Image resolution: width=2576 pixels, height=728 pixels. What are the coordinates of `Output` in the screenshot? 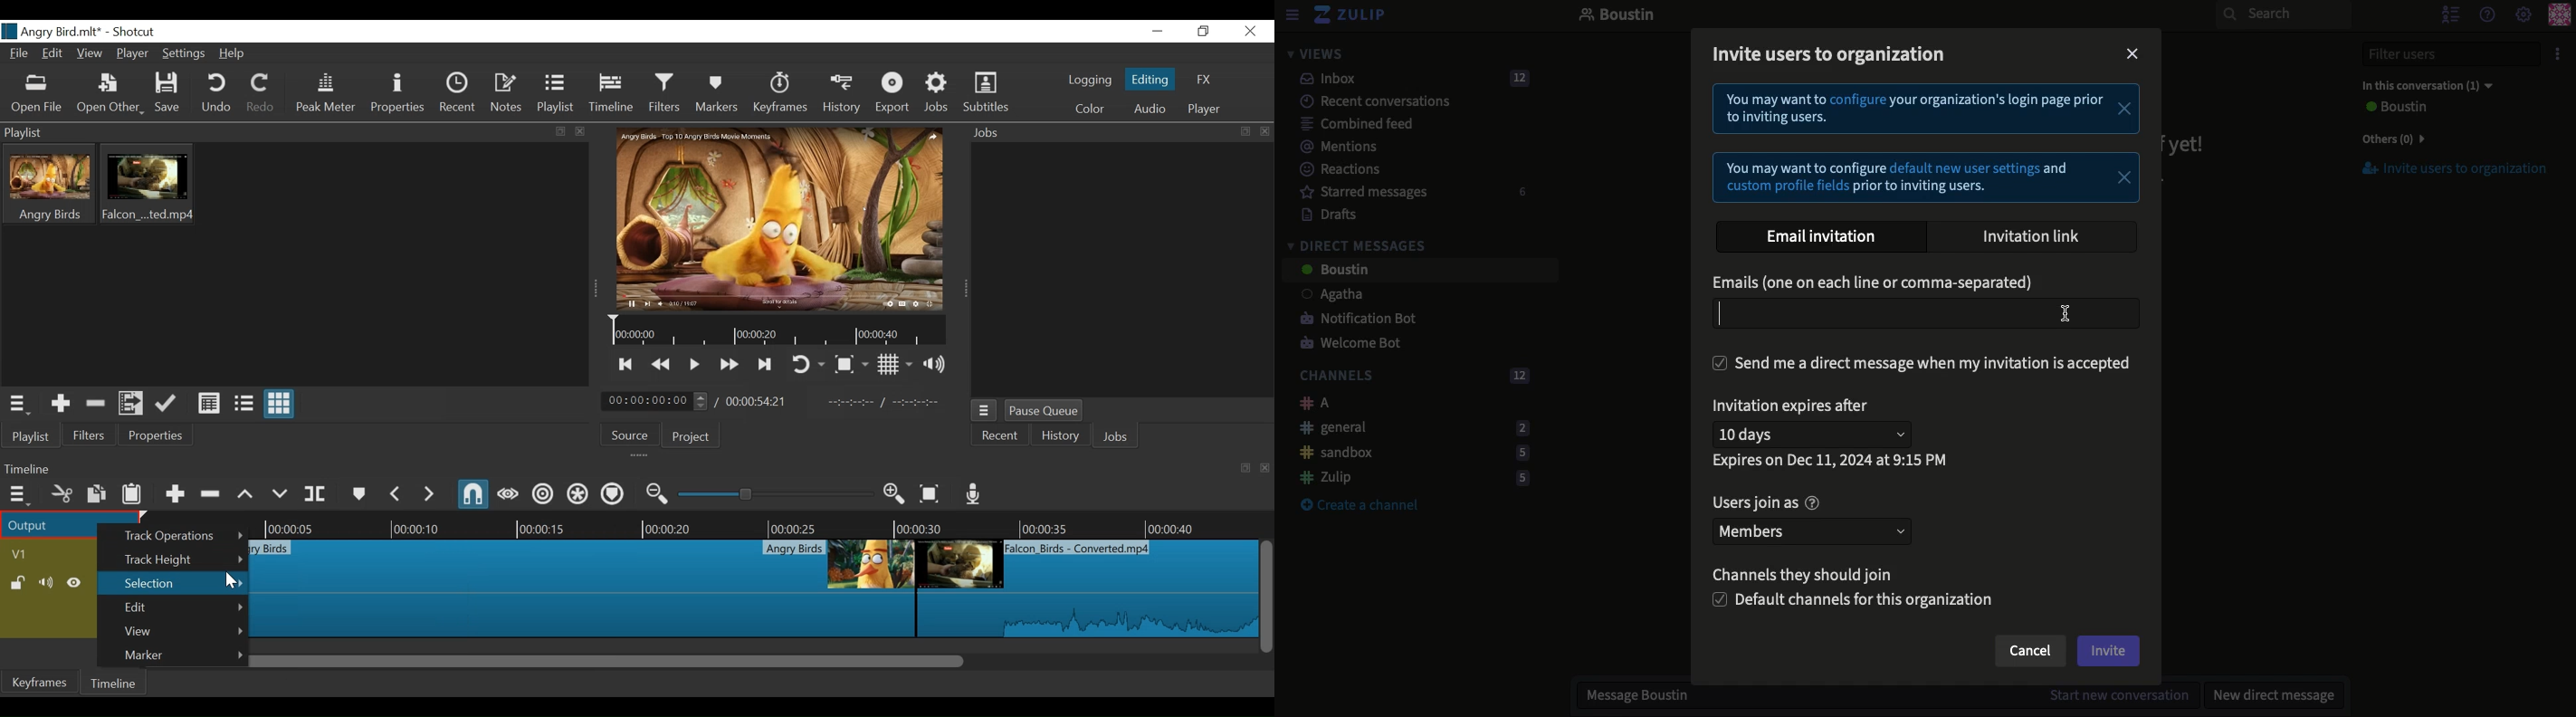 It's located at (54, 524).